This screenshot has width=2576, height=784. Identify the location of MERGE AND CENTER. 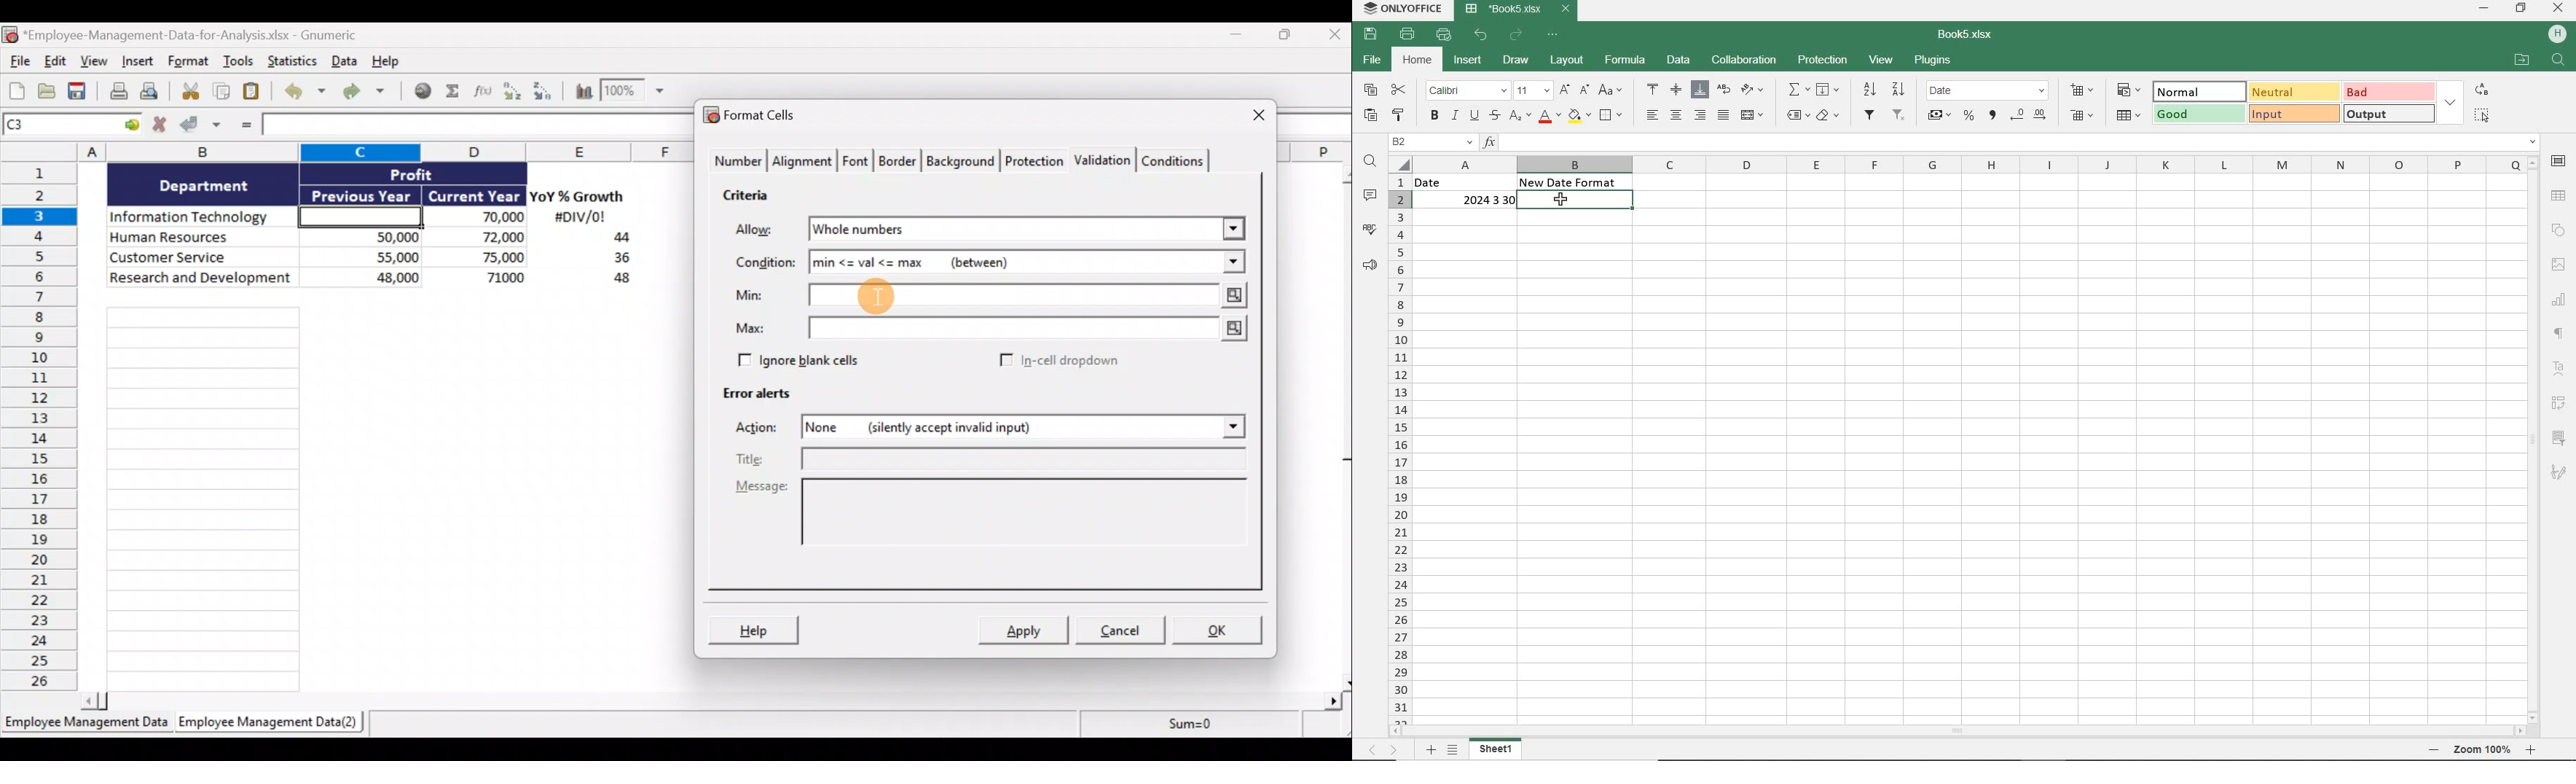
(1754, 114).